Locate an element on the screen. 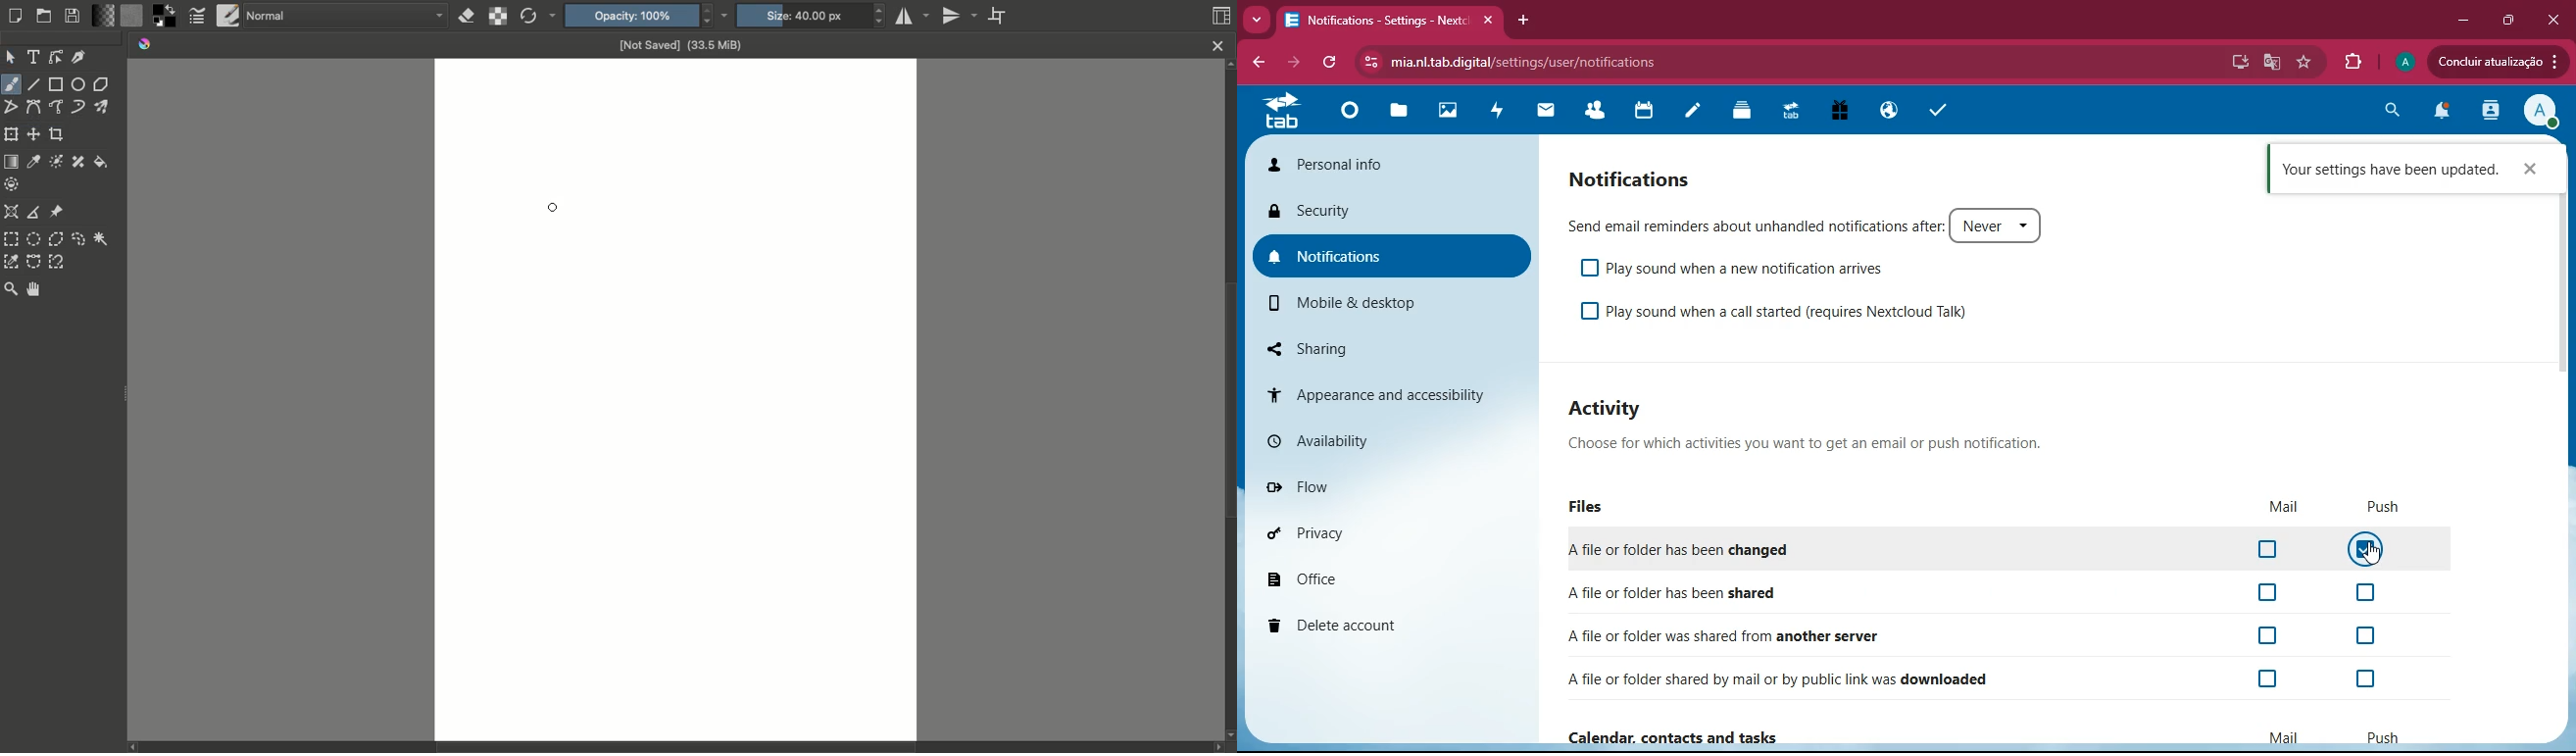 The width and height of the screenshot is (2576, 756). activity is located at coordinates (1619, 406).